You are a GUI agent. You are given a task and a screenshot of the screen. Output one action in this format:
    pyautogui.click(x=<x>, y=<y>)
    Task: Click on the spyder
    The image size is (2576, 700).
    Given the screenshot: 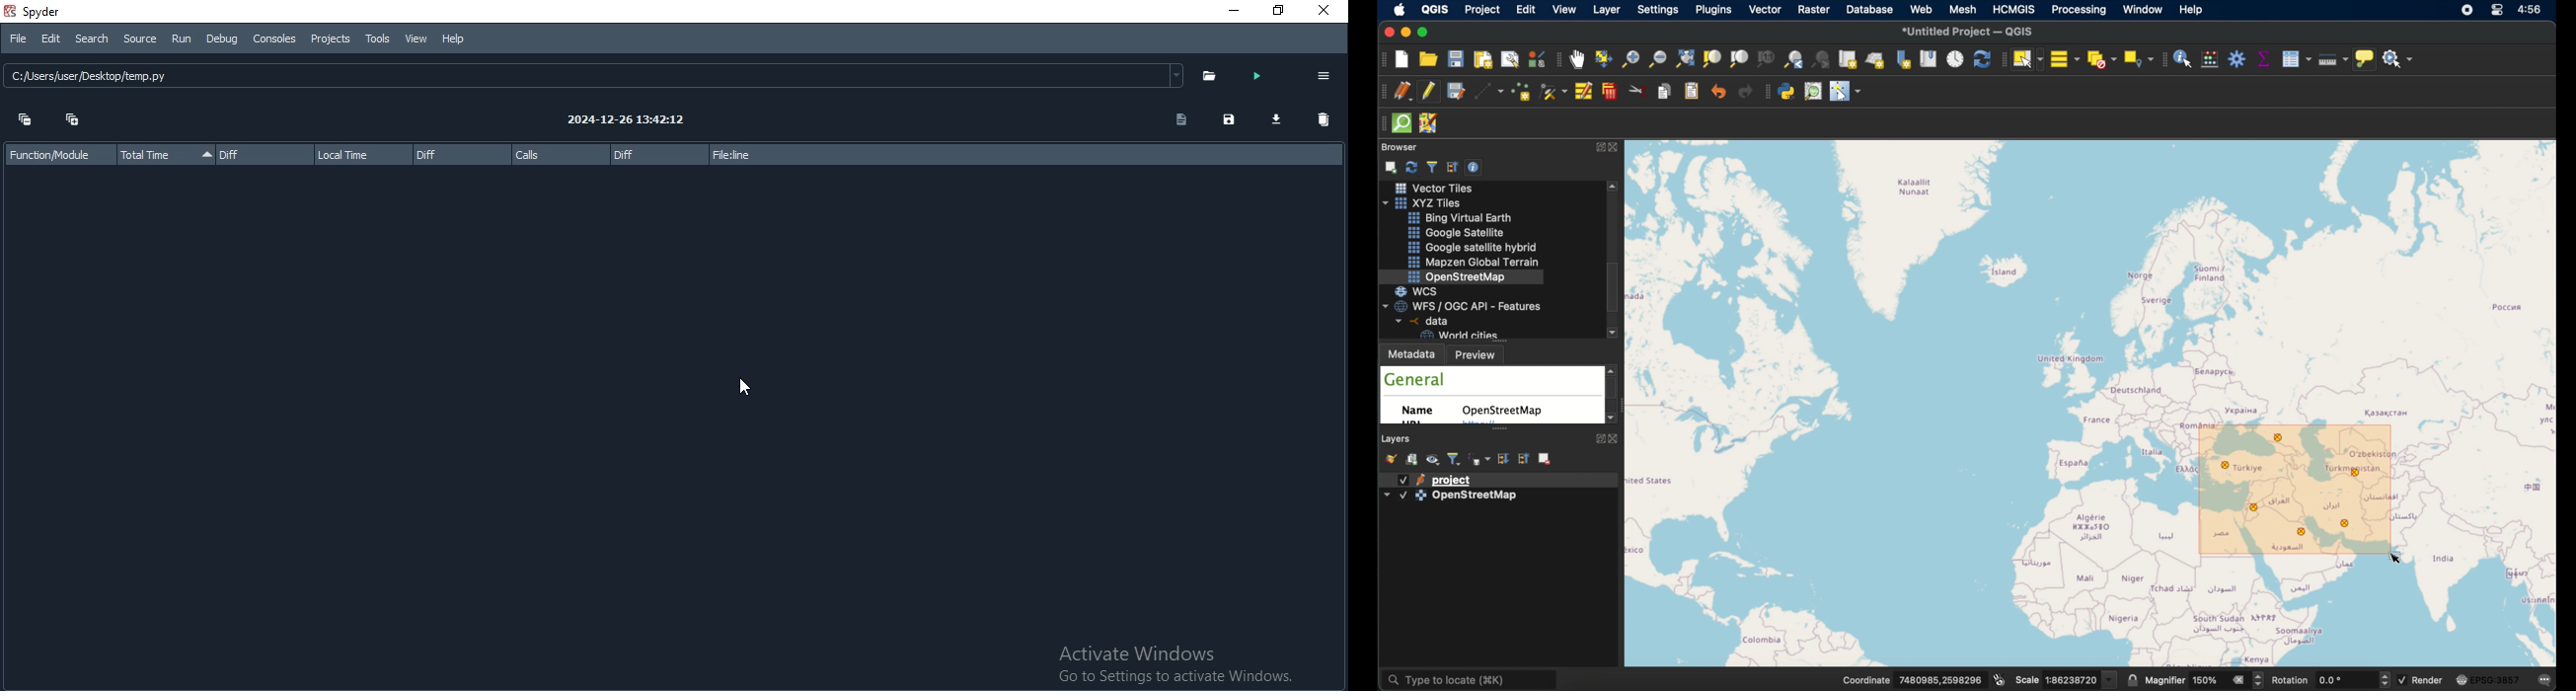 What is the action you would take?
    pyautogui.click(x=58, y=10)
    